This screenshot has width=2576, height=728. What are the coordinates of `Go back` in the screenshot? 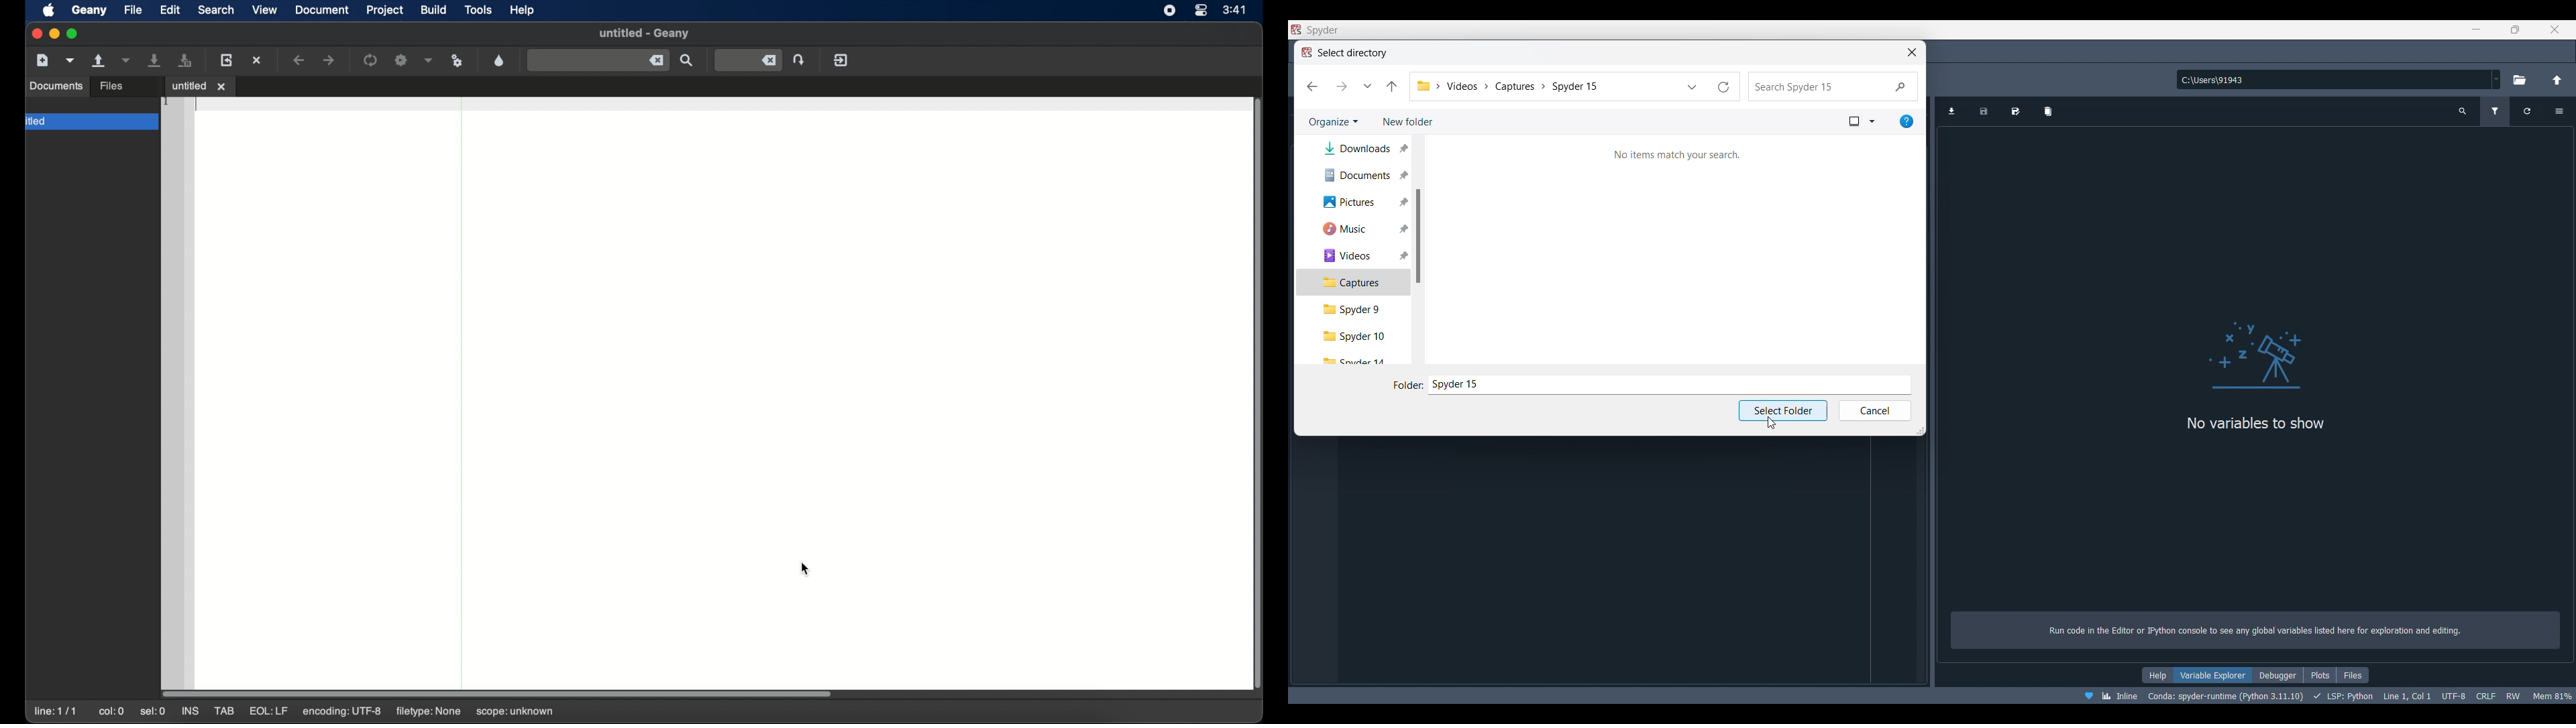 It's located at (1311, 86).